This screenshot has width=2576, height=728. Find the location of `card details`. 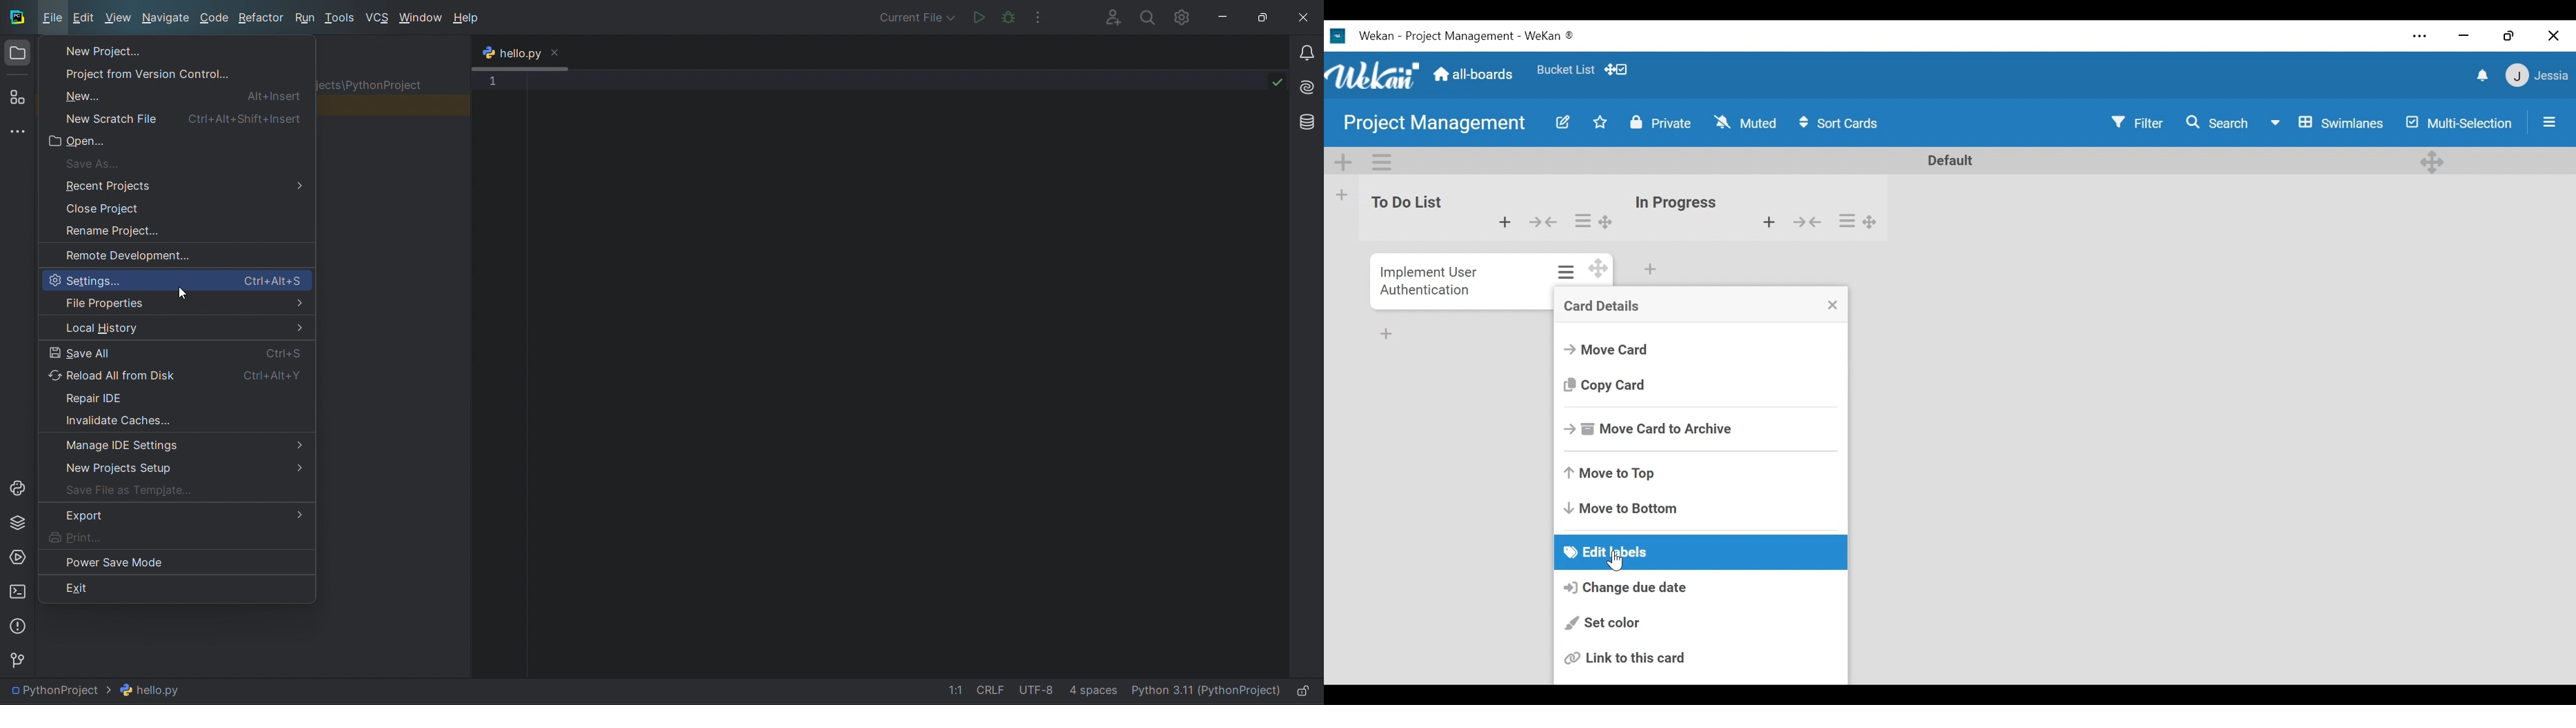

card details is located at coordinates (1599, 311).